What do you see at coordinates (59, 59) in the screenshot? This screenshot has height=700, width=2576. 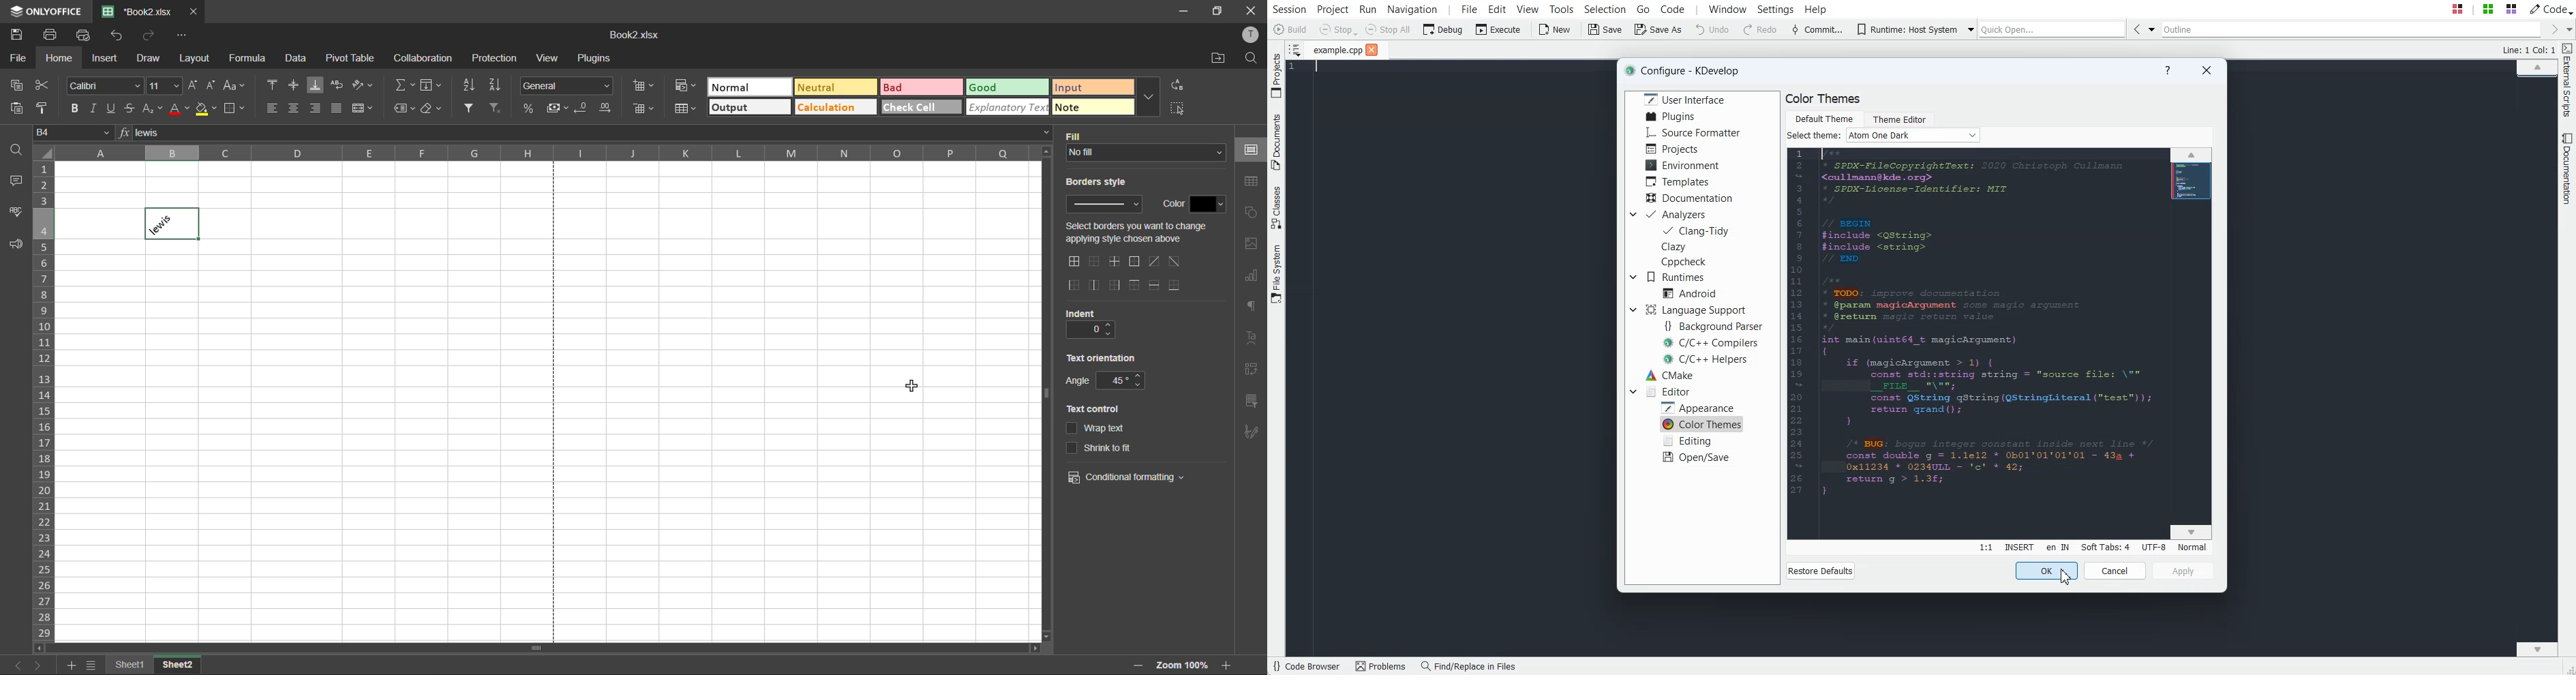 I see `home` at bounding box center [59, 59].